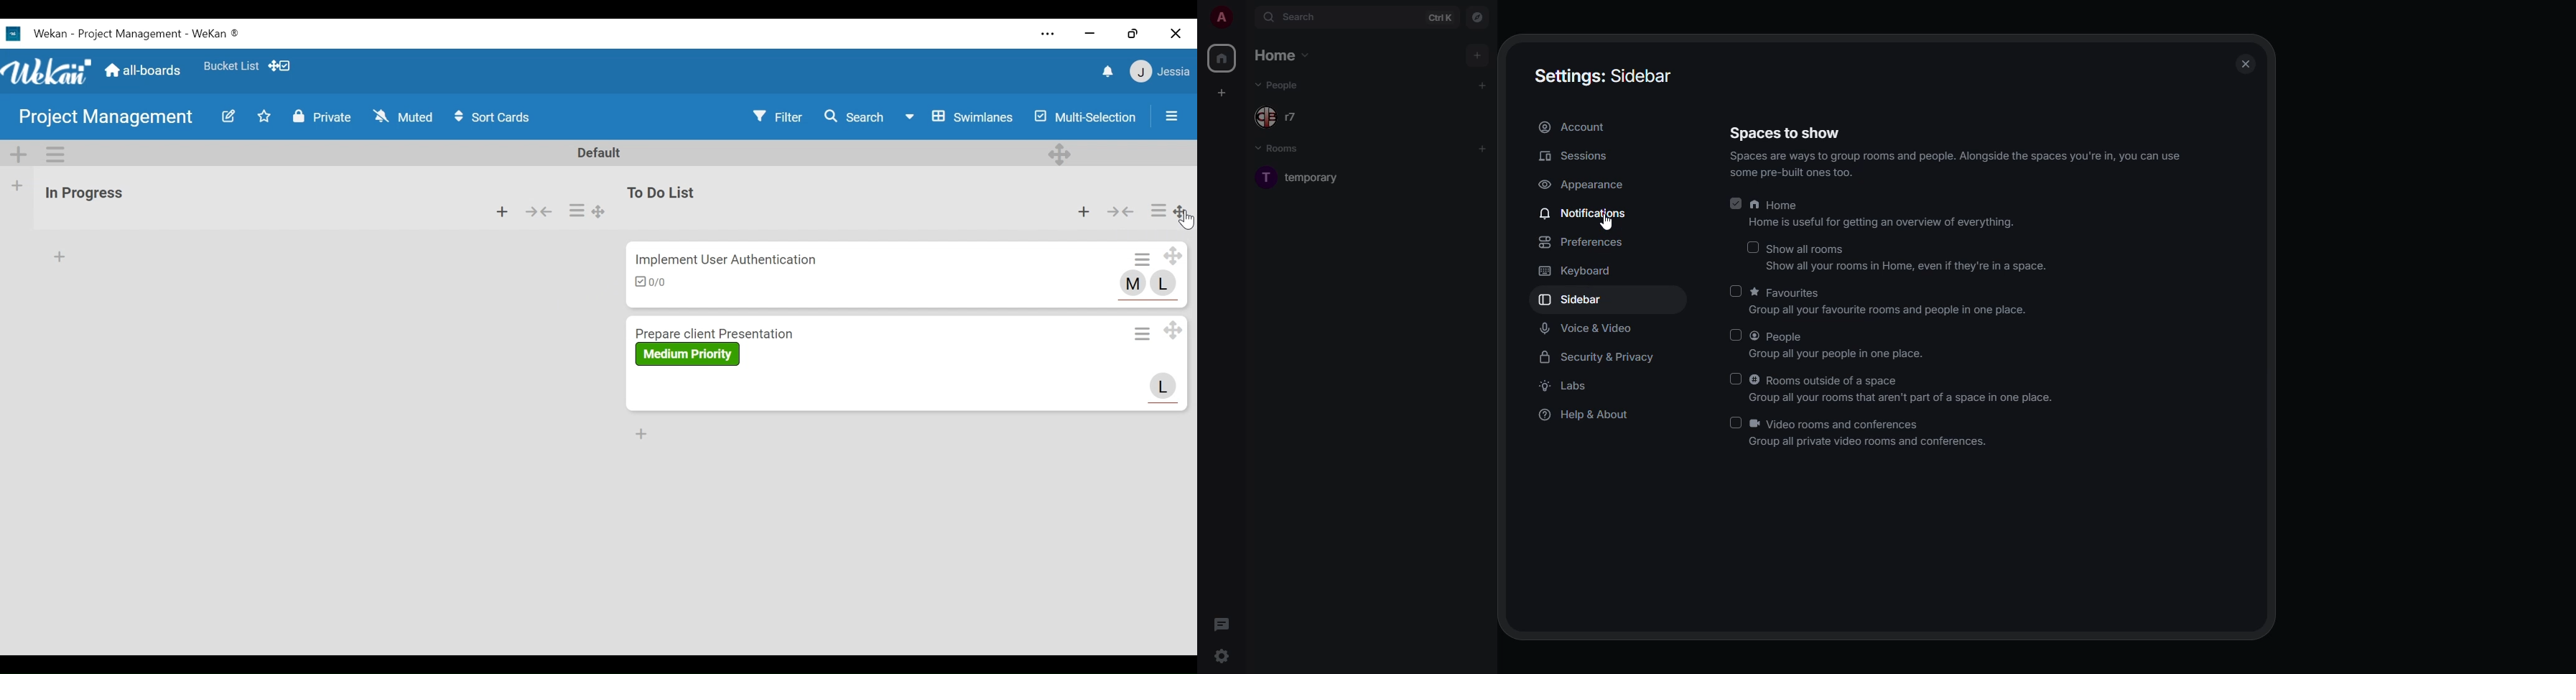 This screenshot has height=700, width=2576. What do you see at coordinates (1245, 19) in the screenshot?
I see `expand` at bounding box center [1245, 19].